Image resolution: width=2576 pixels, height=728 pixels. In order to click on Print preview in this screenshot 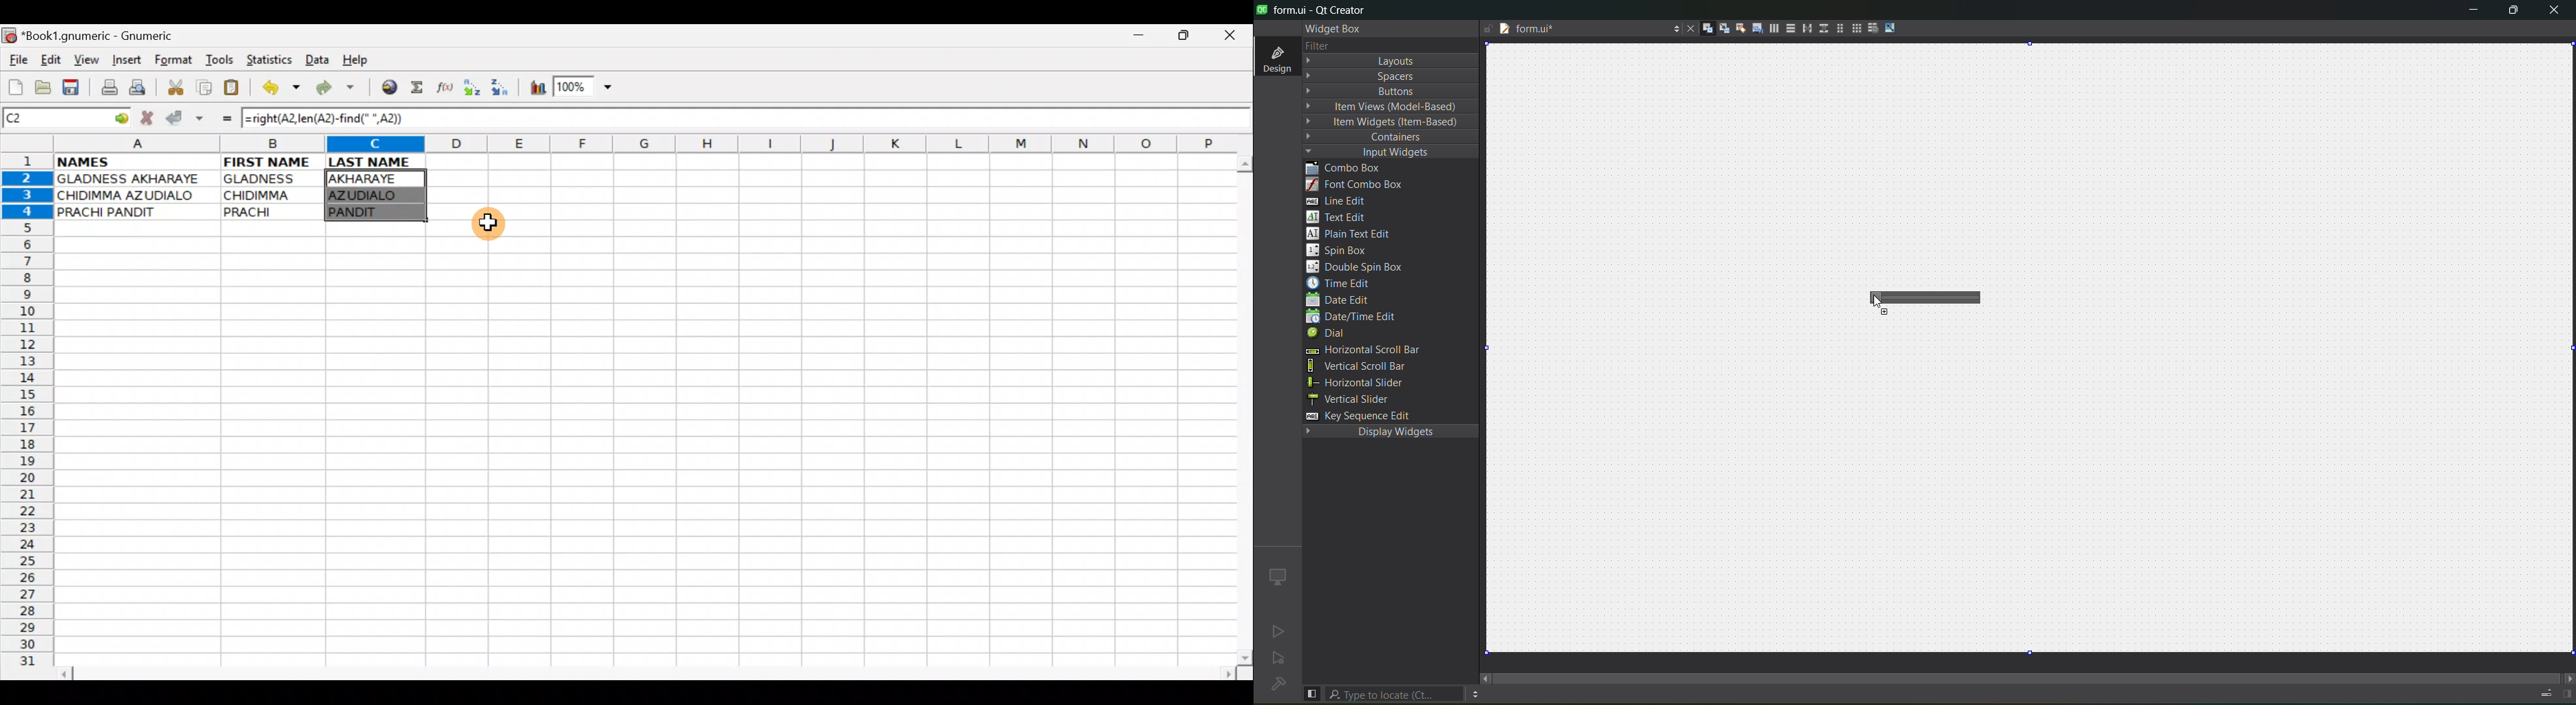, I will do `click(138, 90)`.